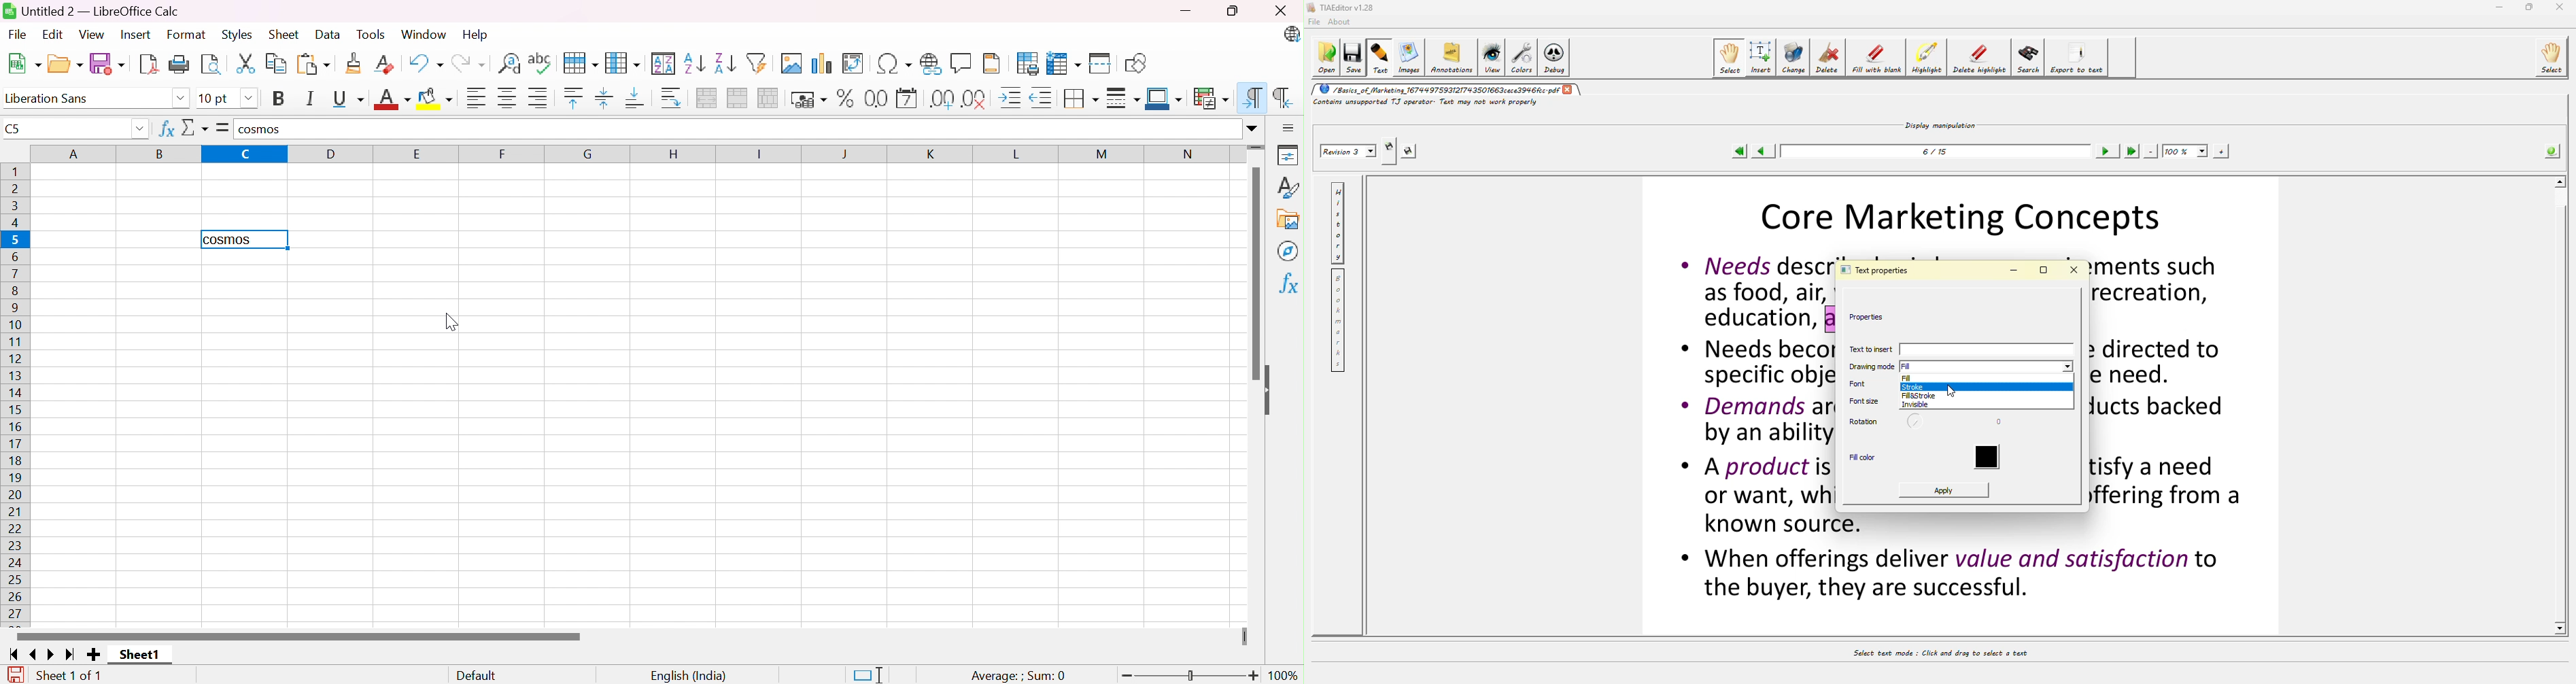  What do you see at coordinates (726, 62) in the screenshot?
I see `Sort Descending` at bounding box center [726, 62].